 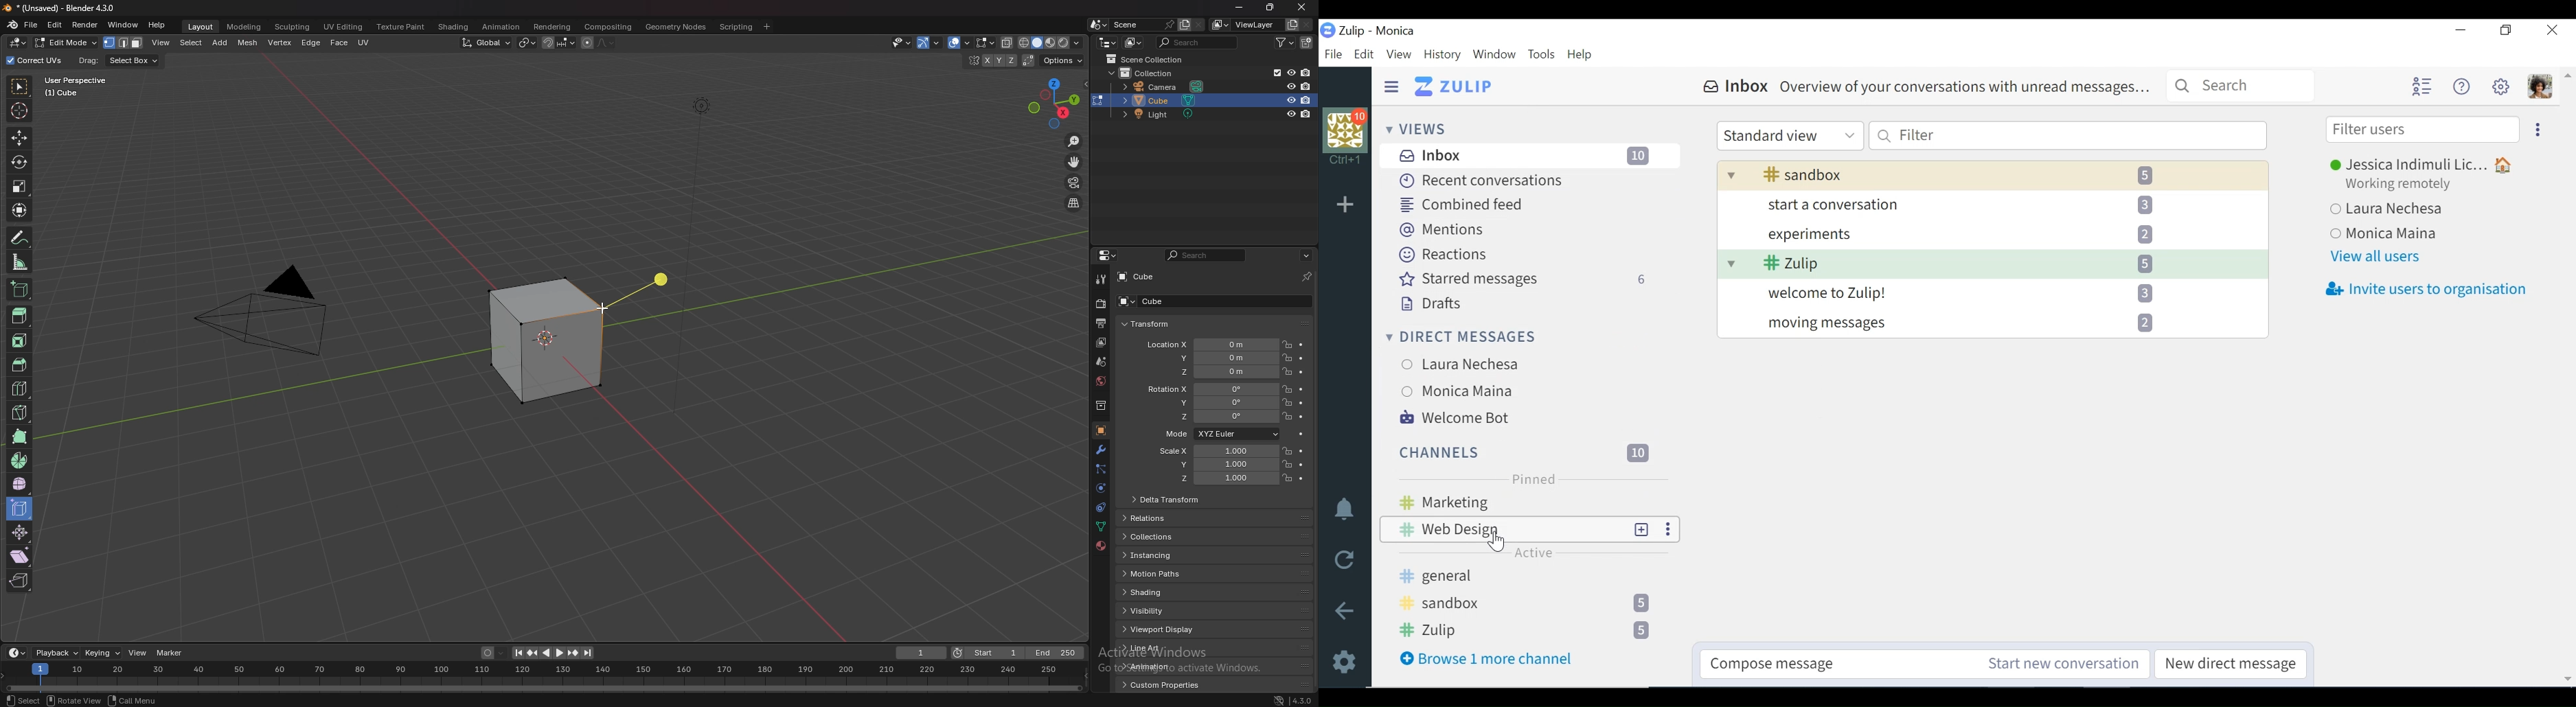 What do you see at coordinates (1391, 86) in the screenshot?
I see `Hide Sidebar` at bounding box center [1391, 86].